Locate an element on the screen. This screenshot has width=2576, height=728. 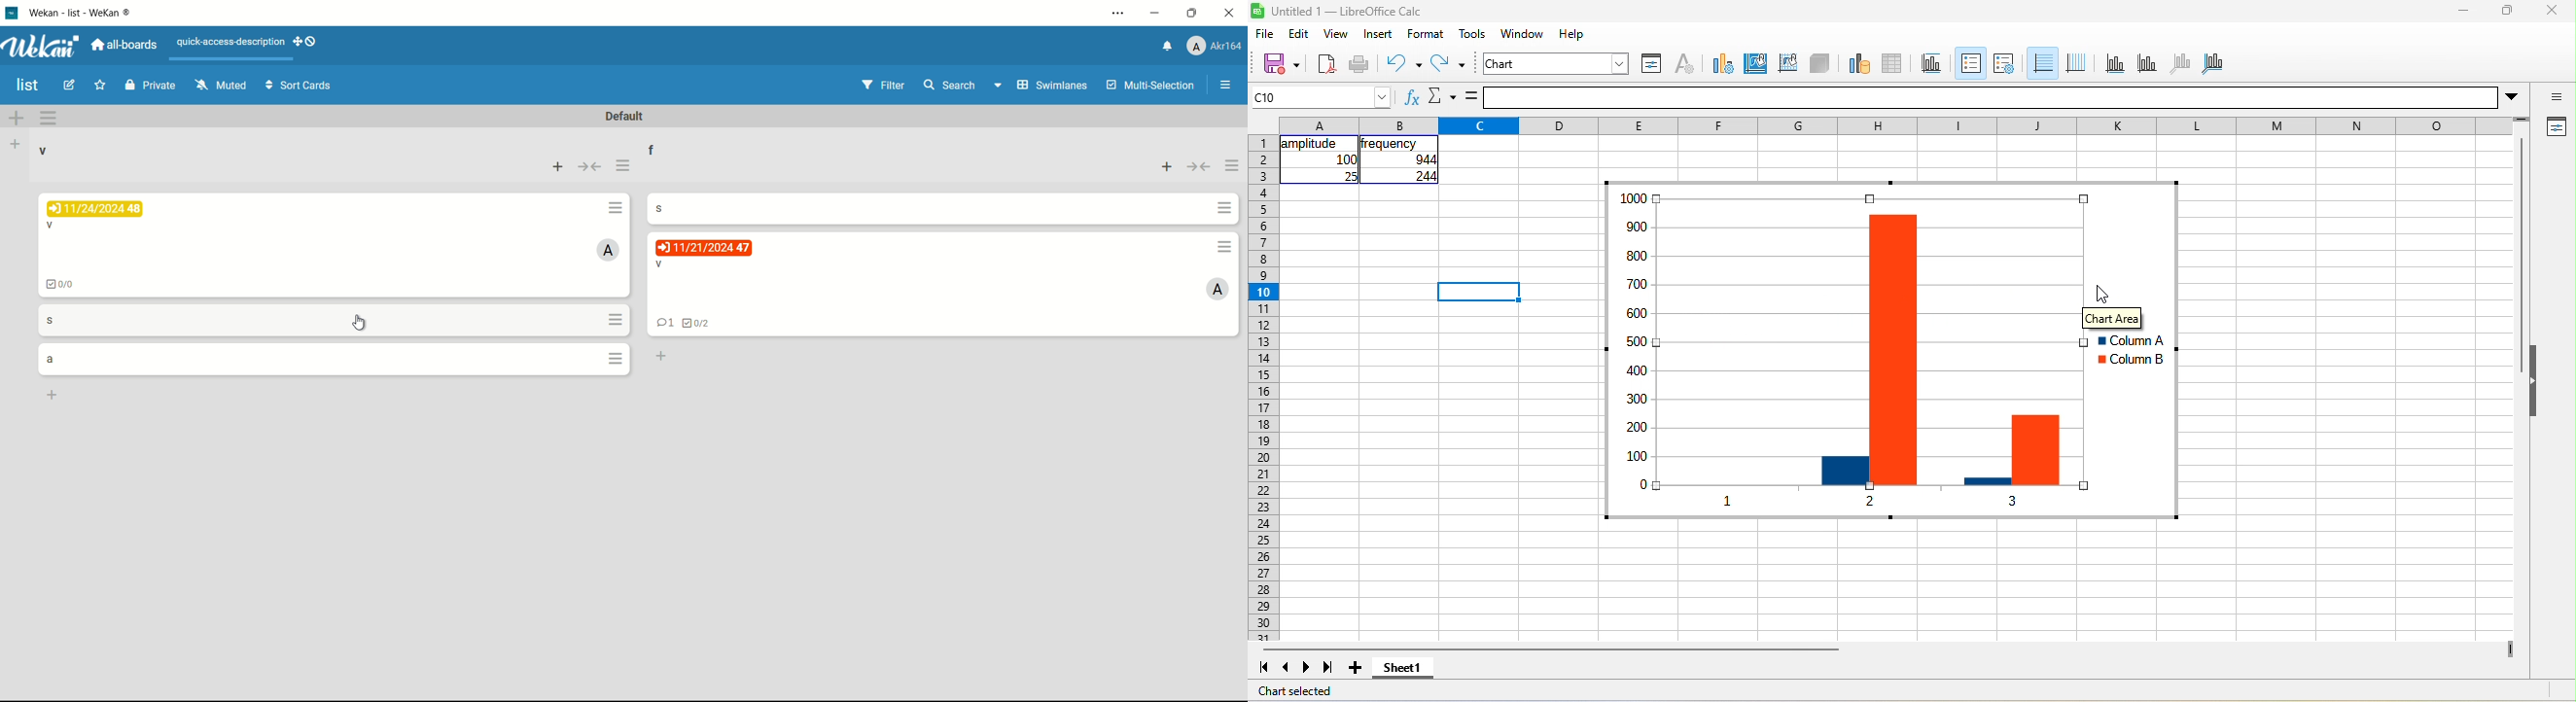
search is located at coordinates (951, 85).